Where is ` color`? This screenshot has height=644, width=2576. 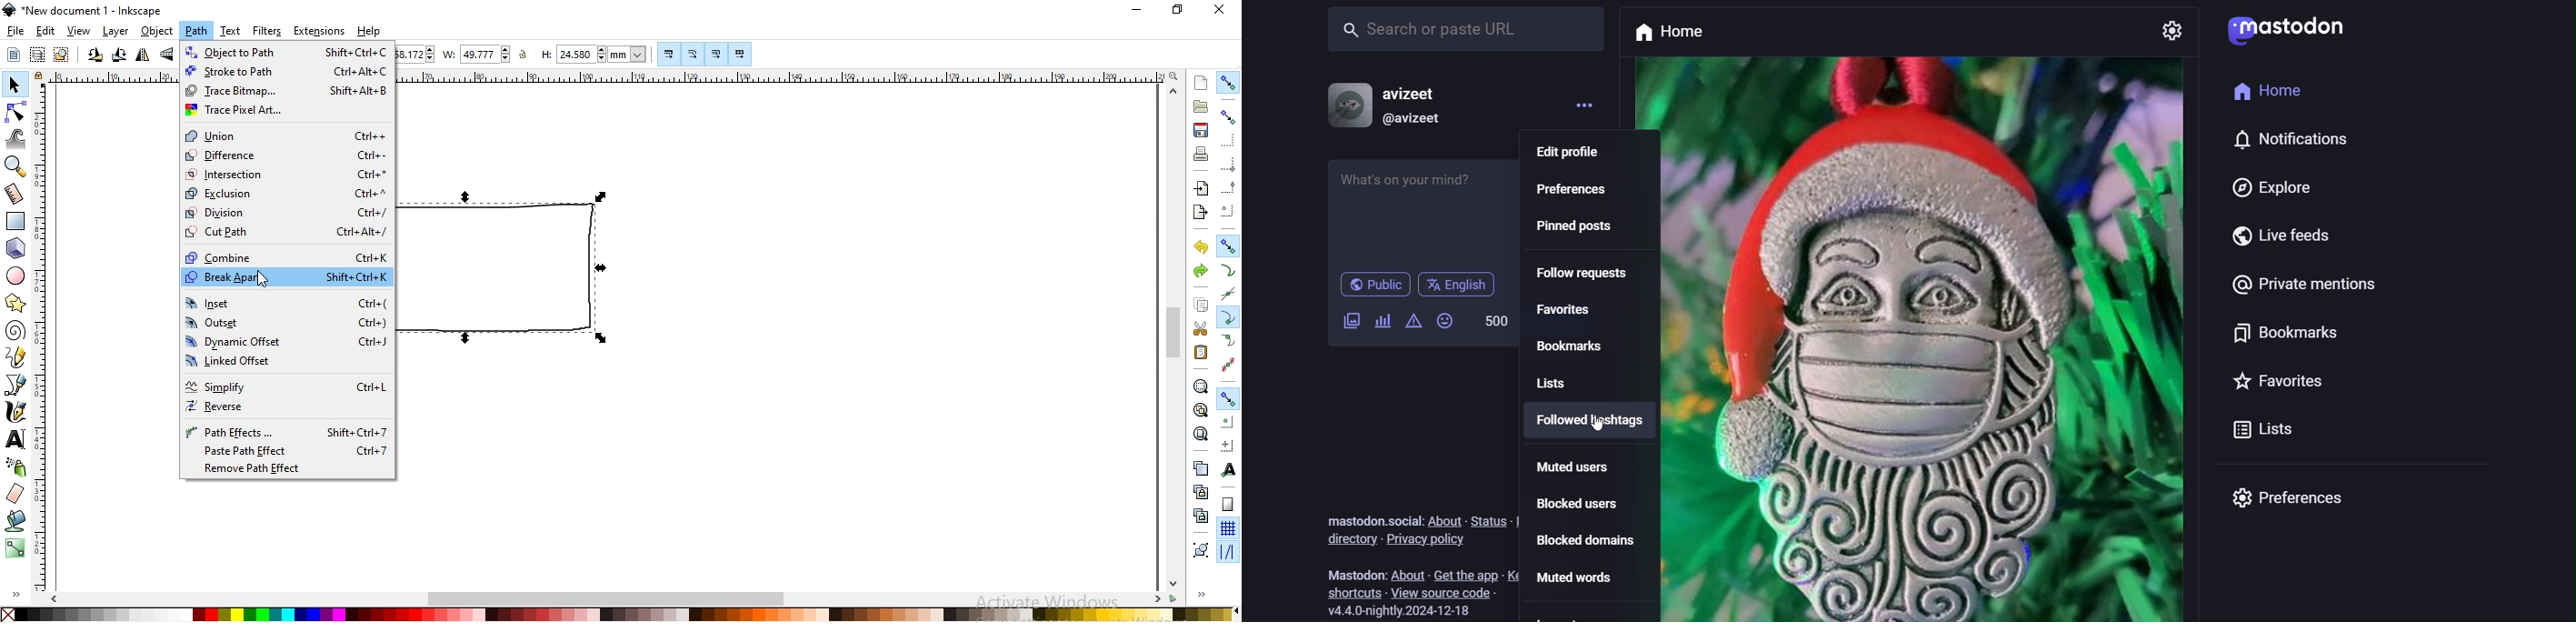  color is located at coordinates (623, 614).